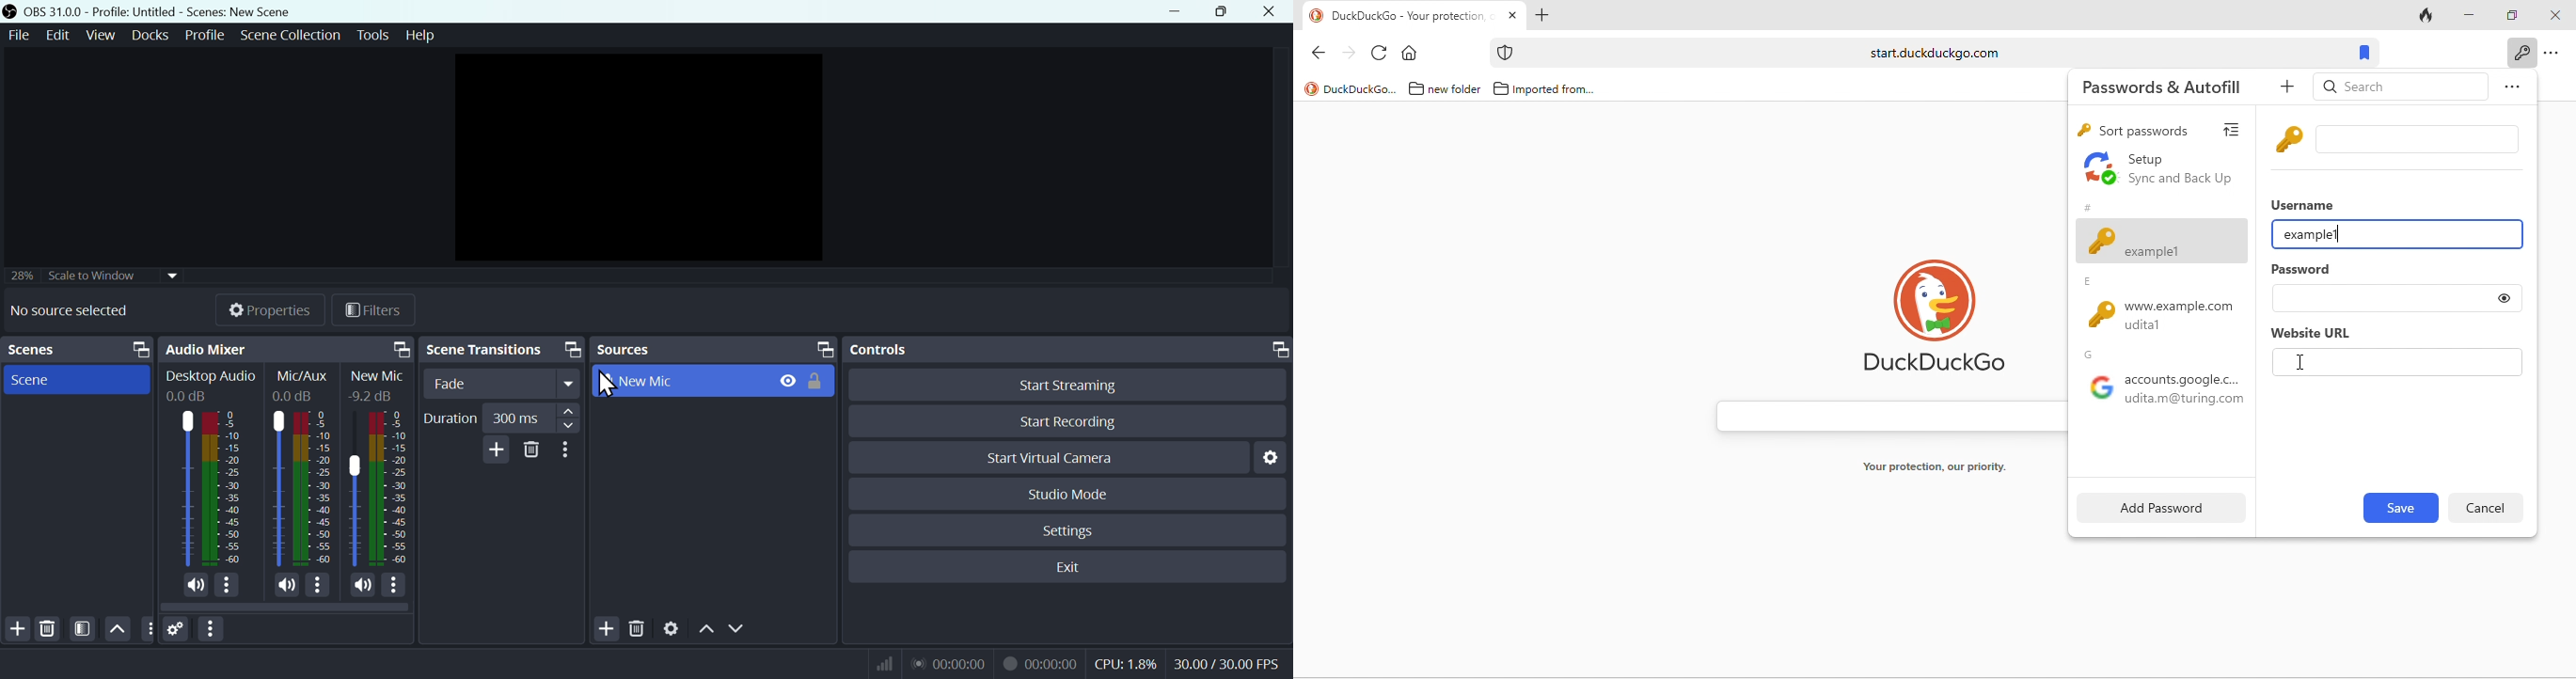 The width and height of the screenshot is (2576, 700). What do you see at coordinates (500, 416) in the screenshot?
I see `Duration 300 millisecond ` at bounding box center [500, 416].